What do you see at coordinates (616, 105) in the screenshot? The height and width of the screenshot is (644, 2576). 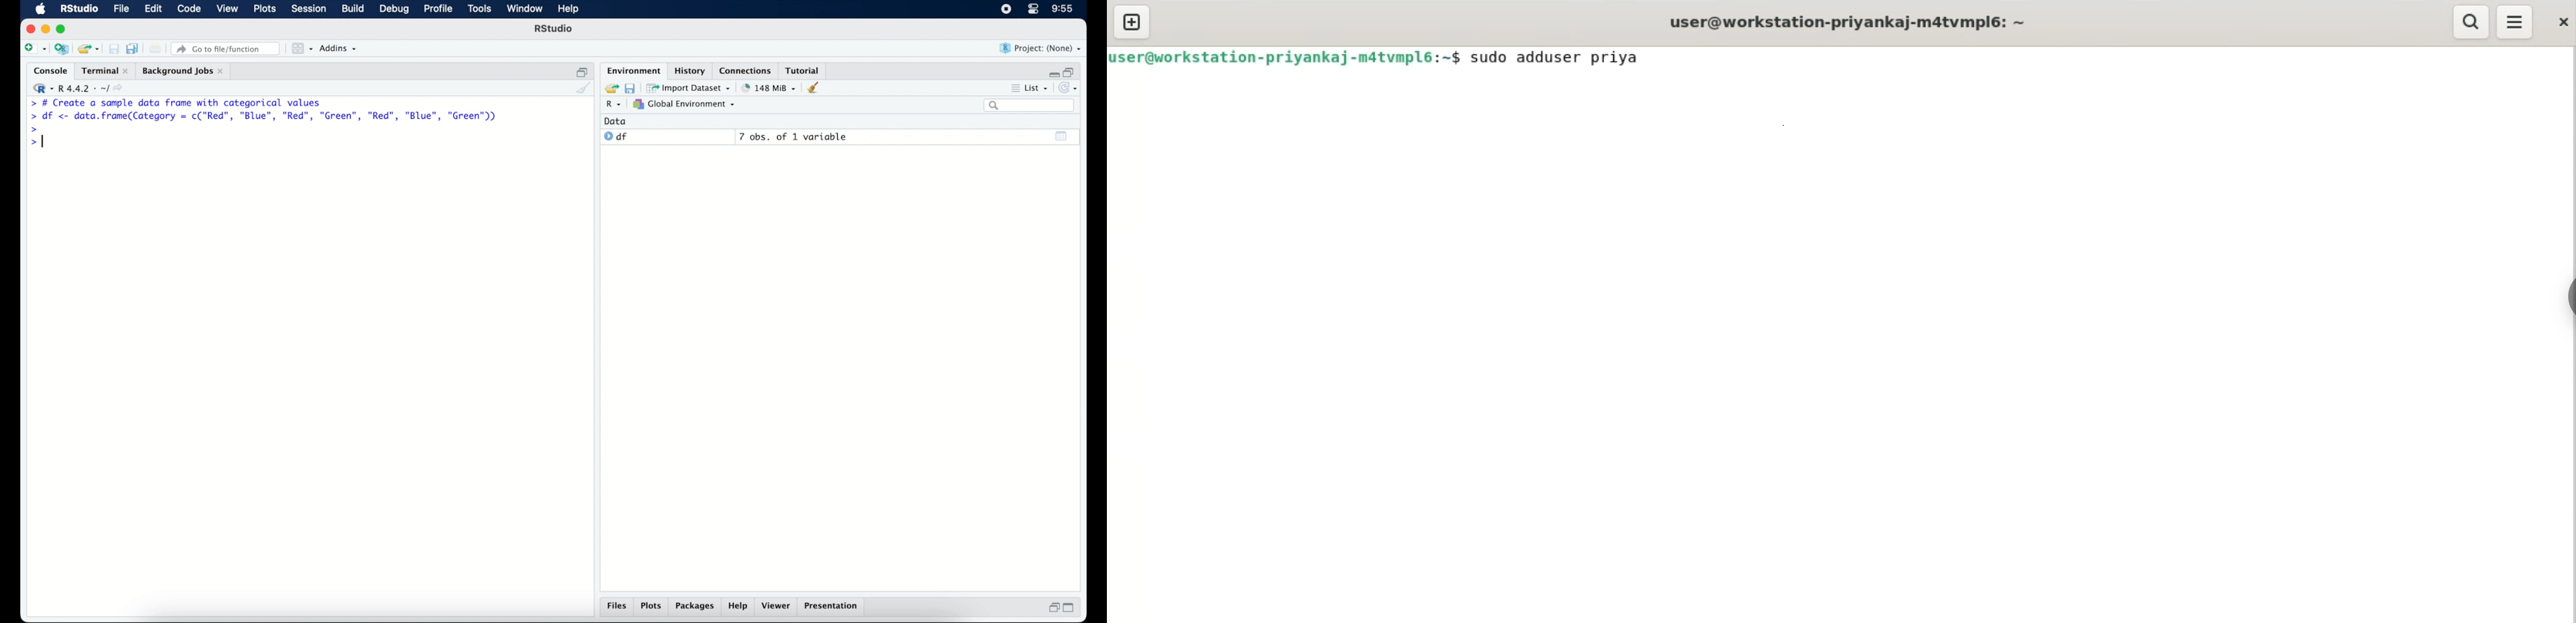 I see `R` at bounding box center [616, 105].